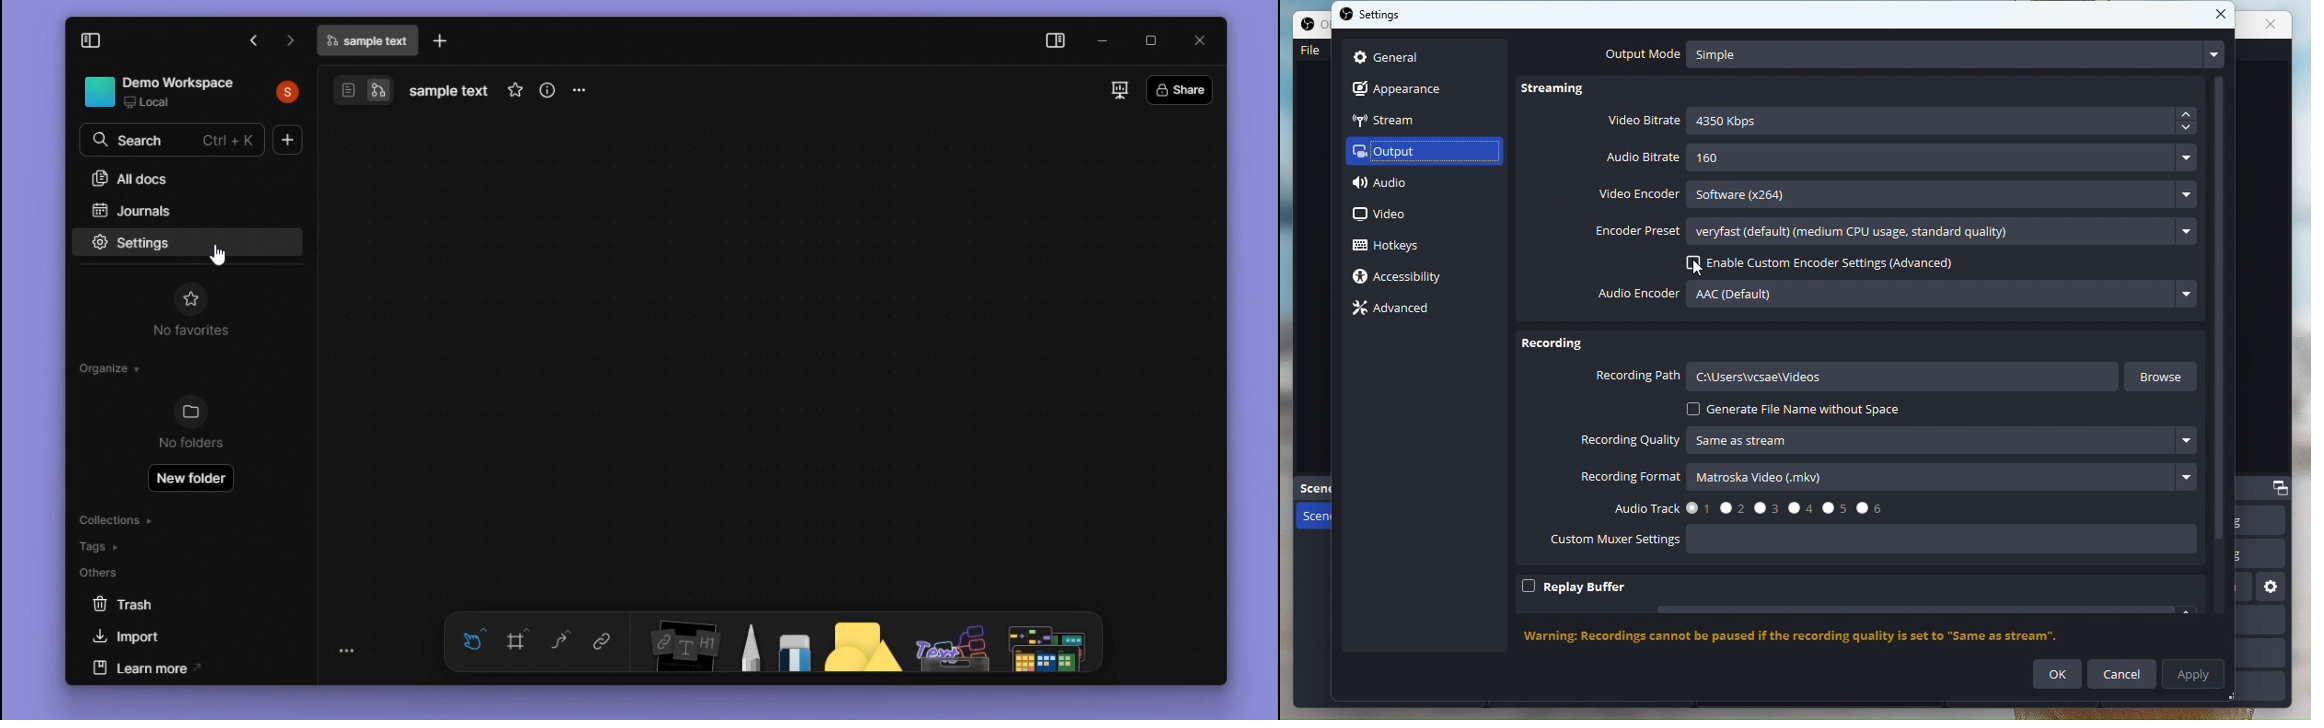 This screenshot has width=2324, height=728. Describe the element at coordinates (948, 644) in the screenshot. I see `other` at that location.